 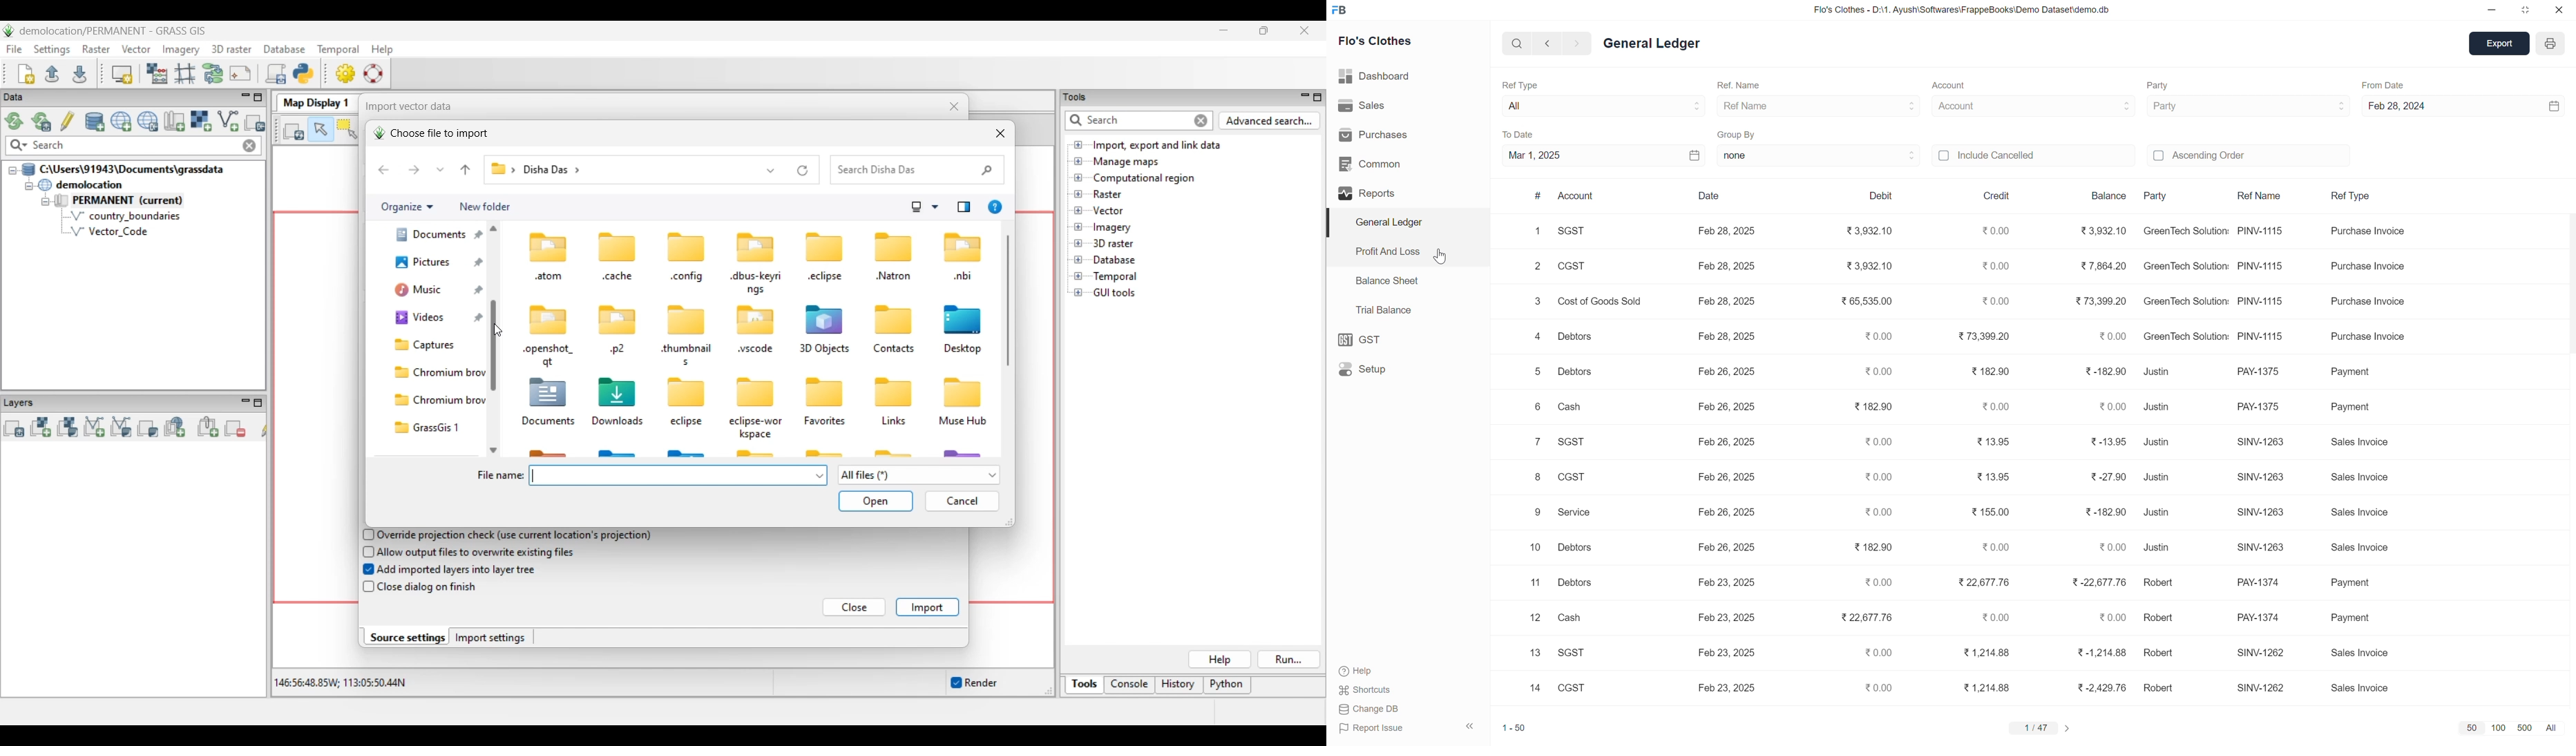 I want to click on Feb 26, 2025, so click(x=1728, y=407).